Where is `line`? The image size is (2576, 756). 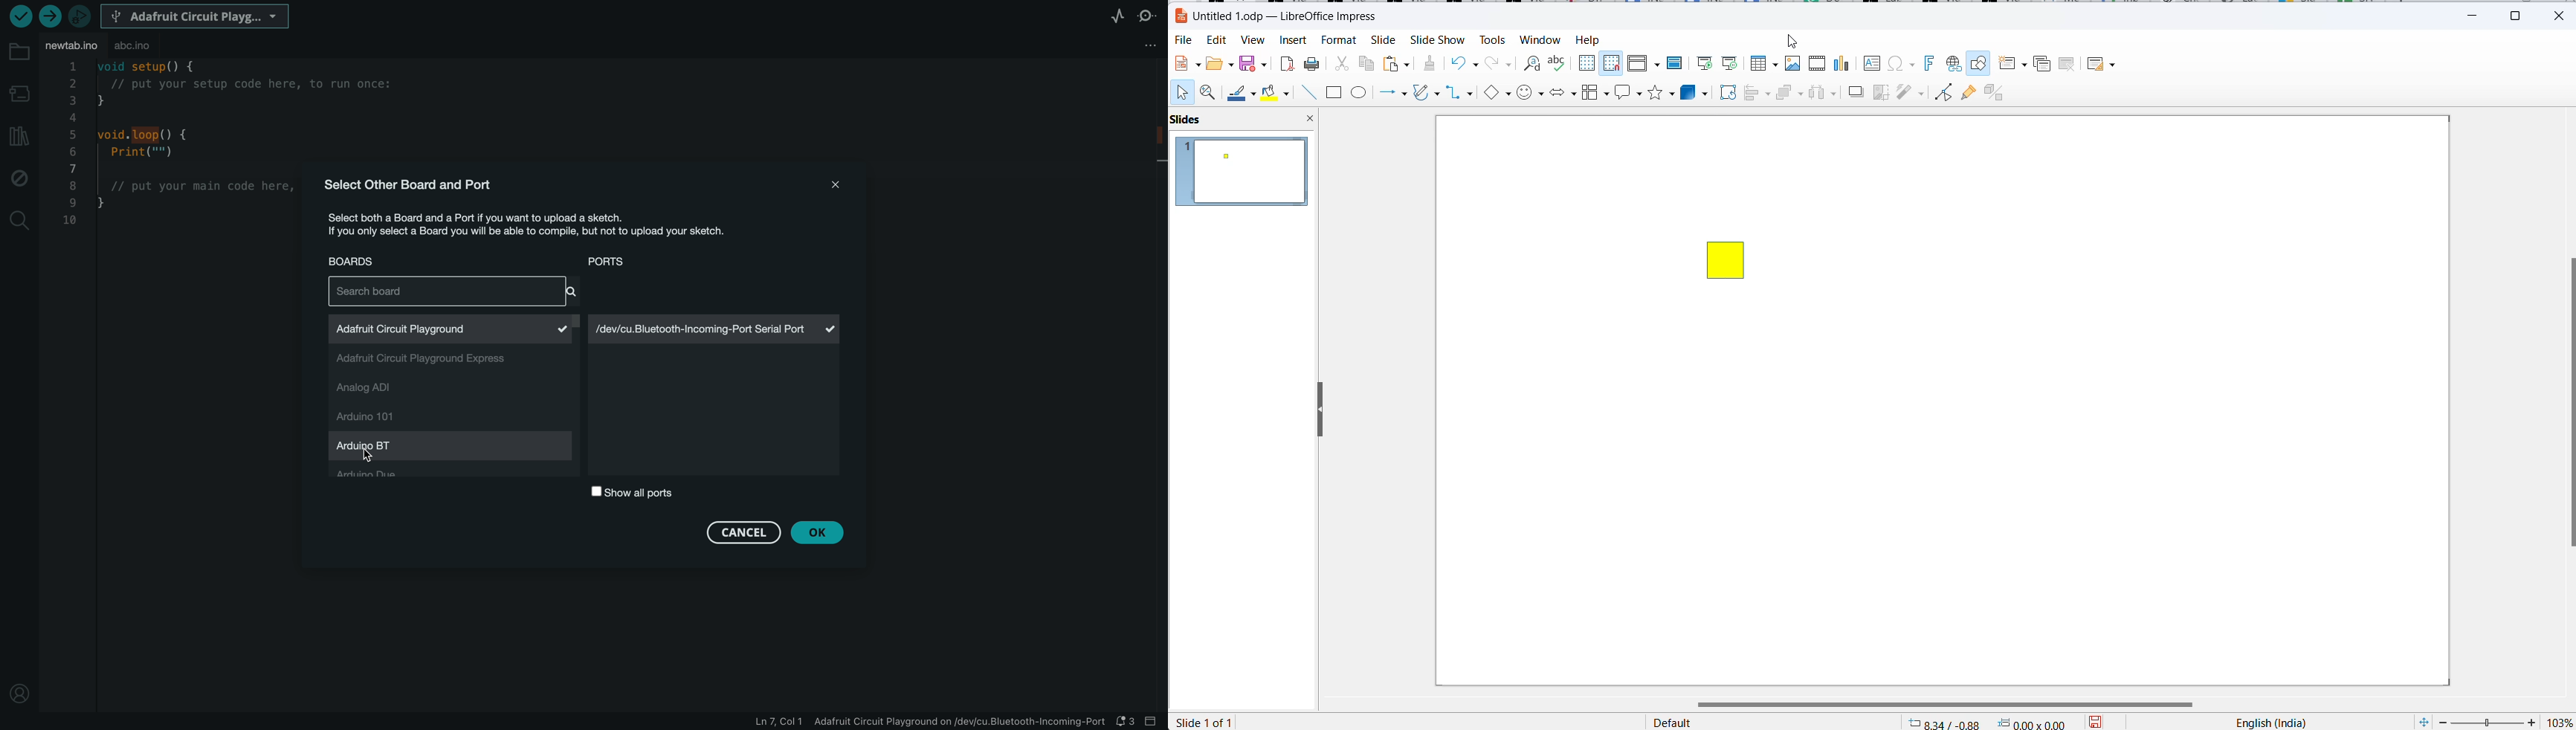 line is located at coordinates (1310, 94).